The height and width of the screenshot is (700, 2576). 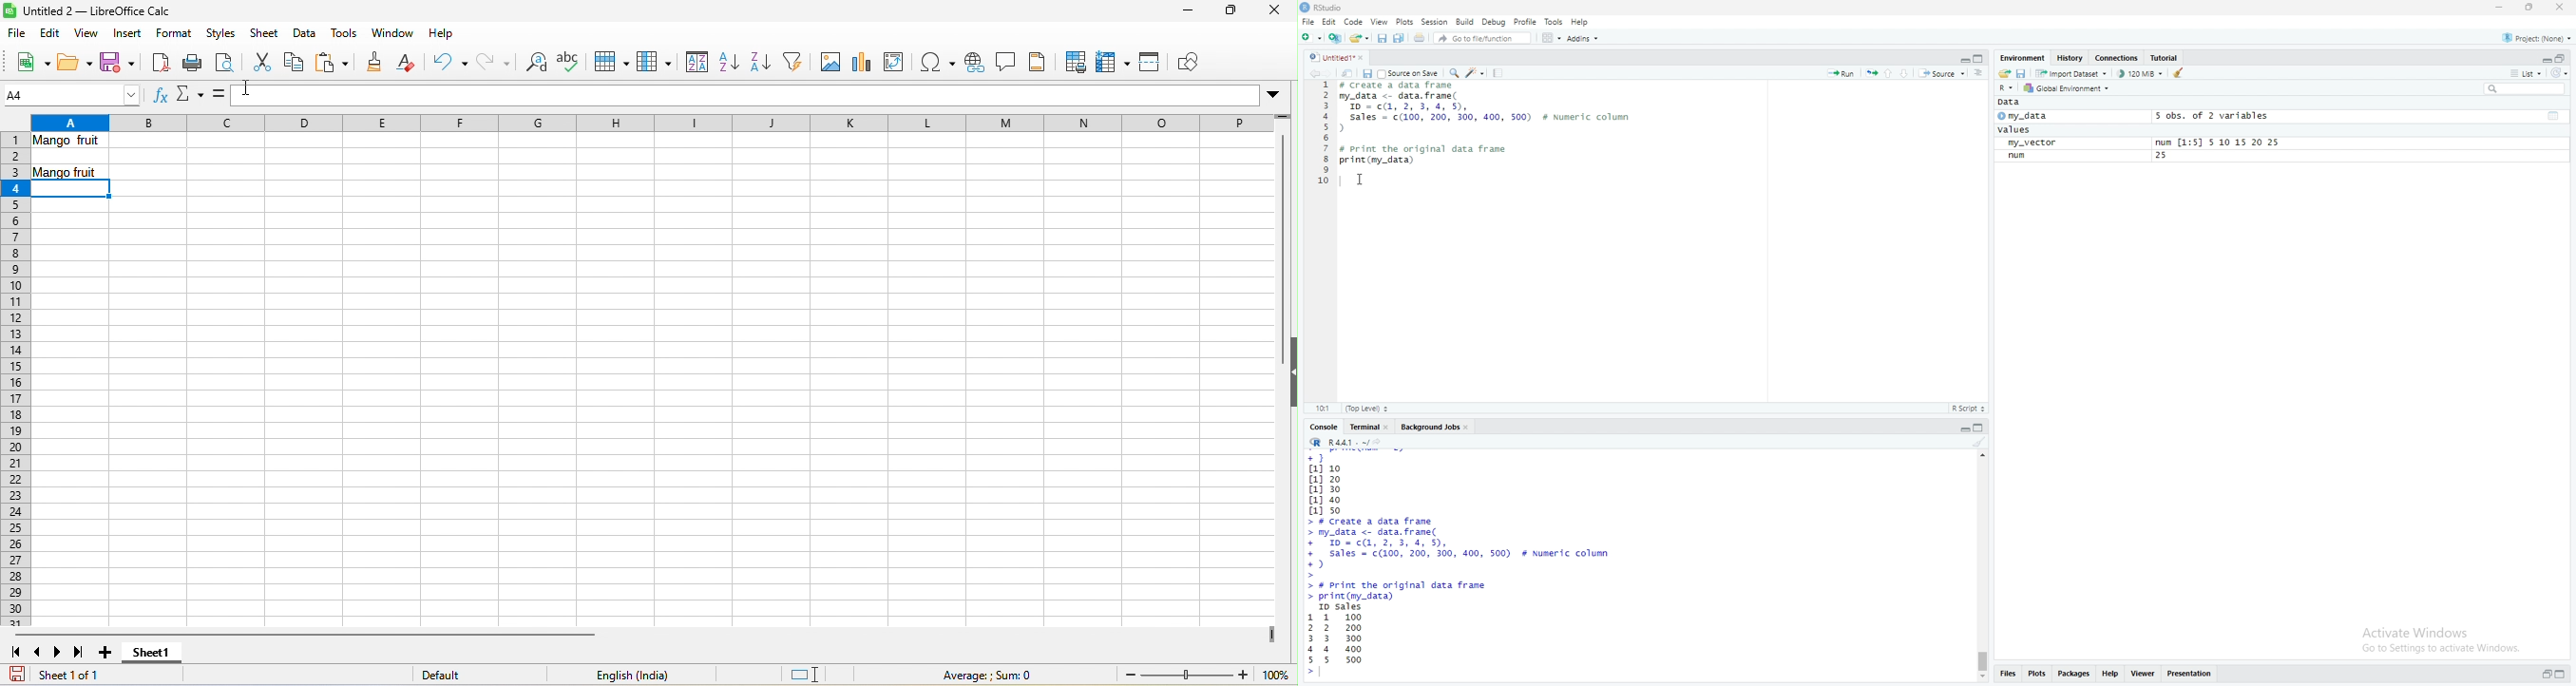 I want to click on insert, so click(x=128, y=34).